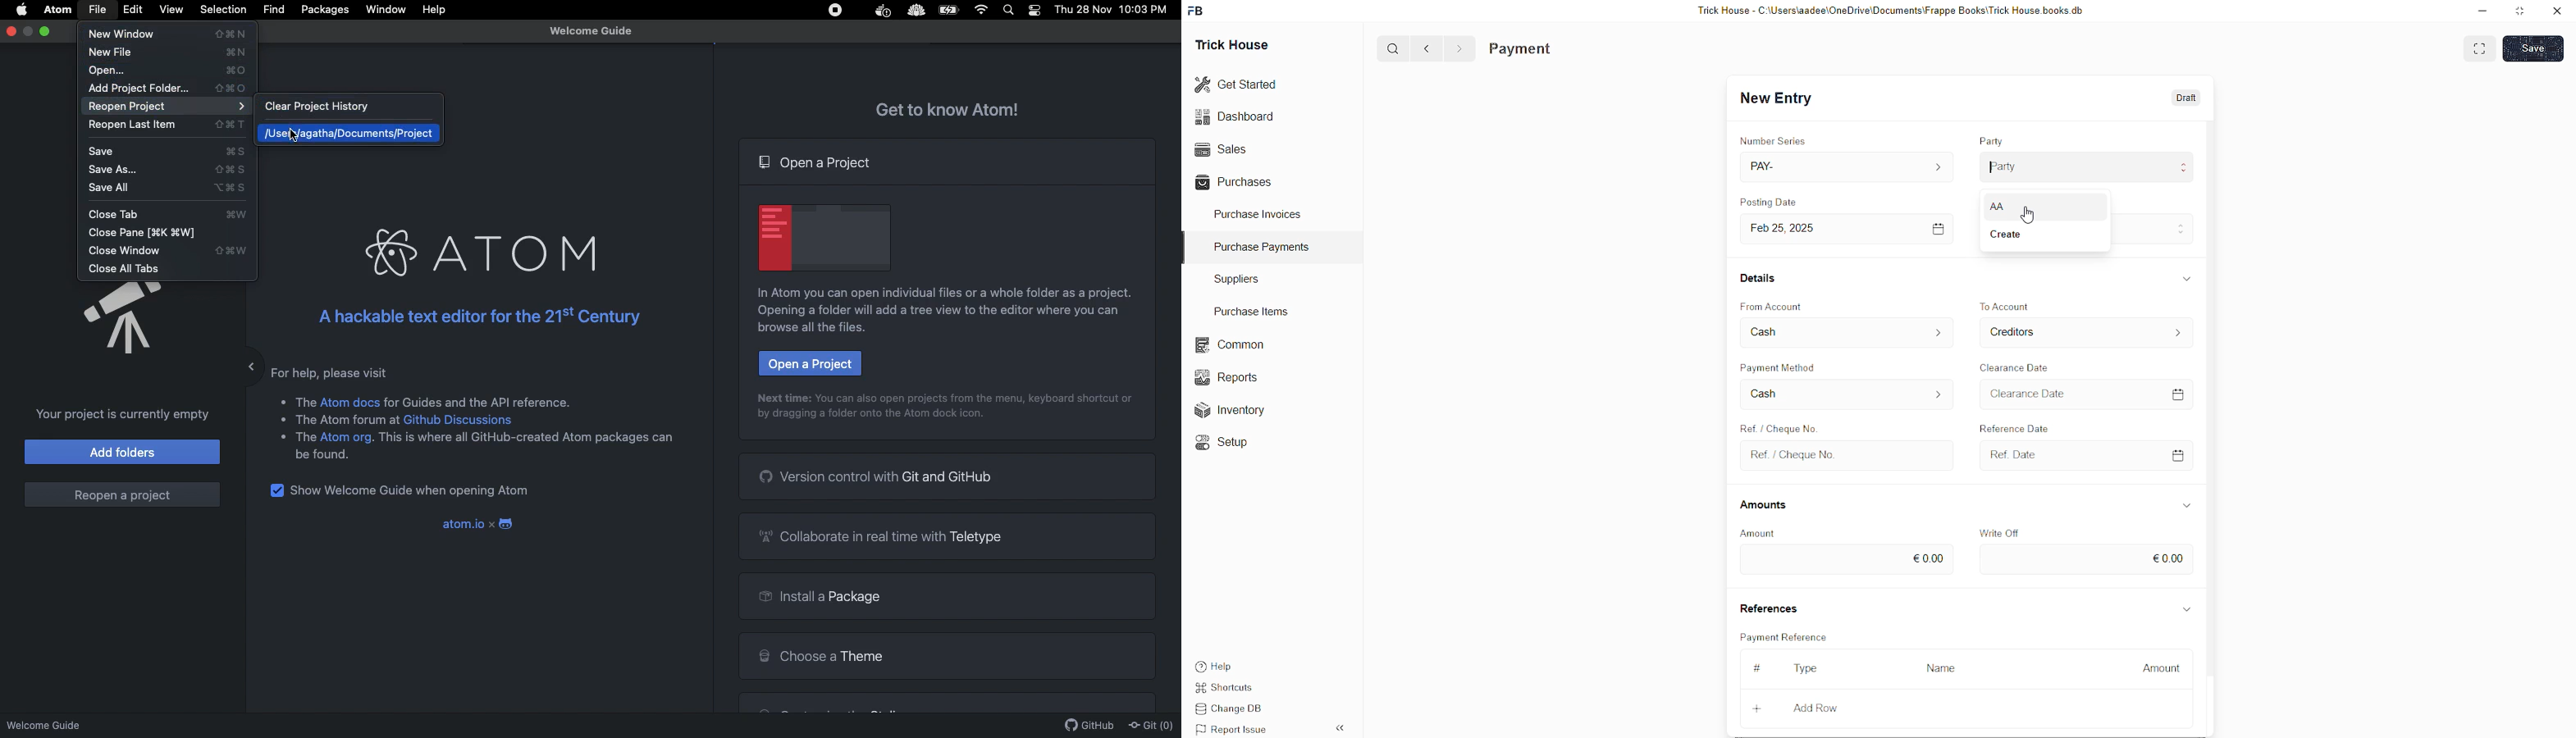 The height and width of the screenshot is (756, 2576). Describe the element at coordinates (1089, 726) in the screenshot. I see `GitHub` at that location.